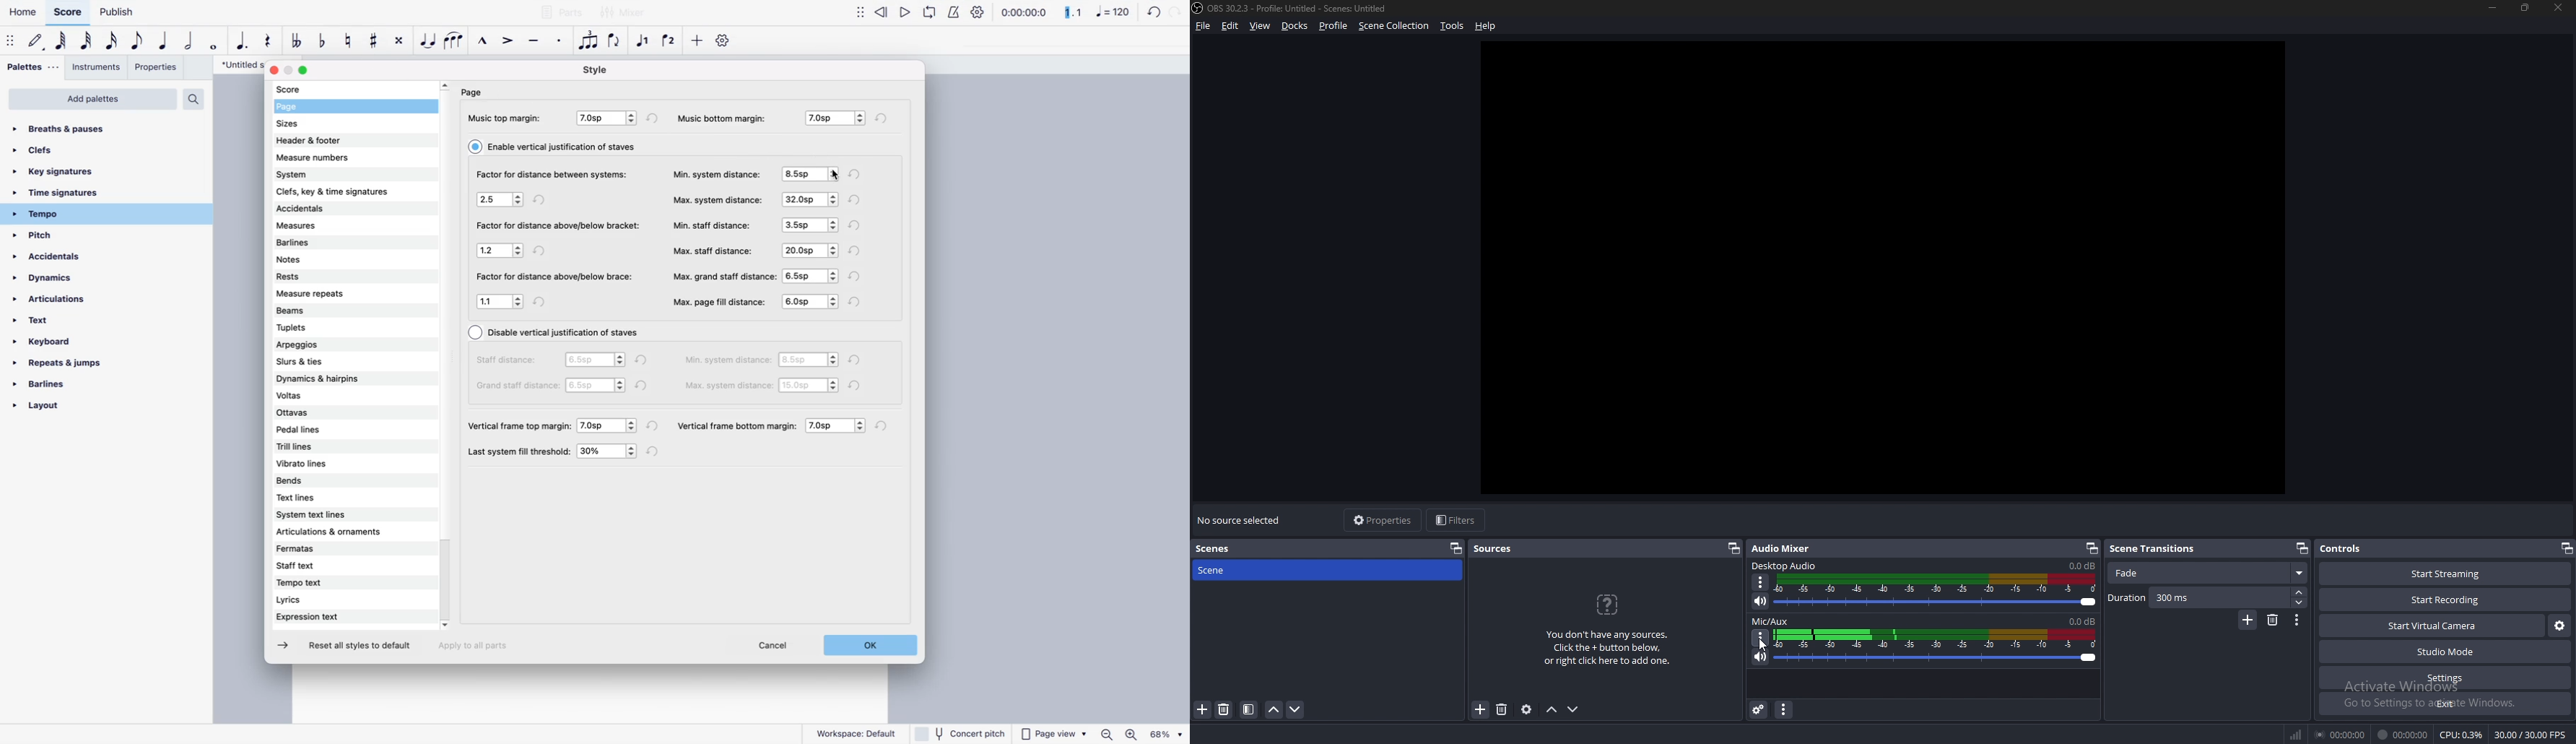 This screenshot has width=2576, height=756. Describe the element at coordinates (2246, 621) in the screenshot. I see `add transition` at that location.